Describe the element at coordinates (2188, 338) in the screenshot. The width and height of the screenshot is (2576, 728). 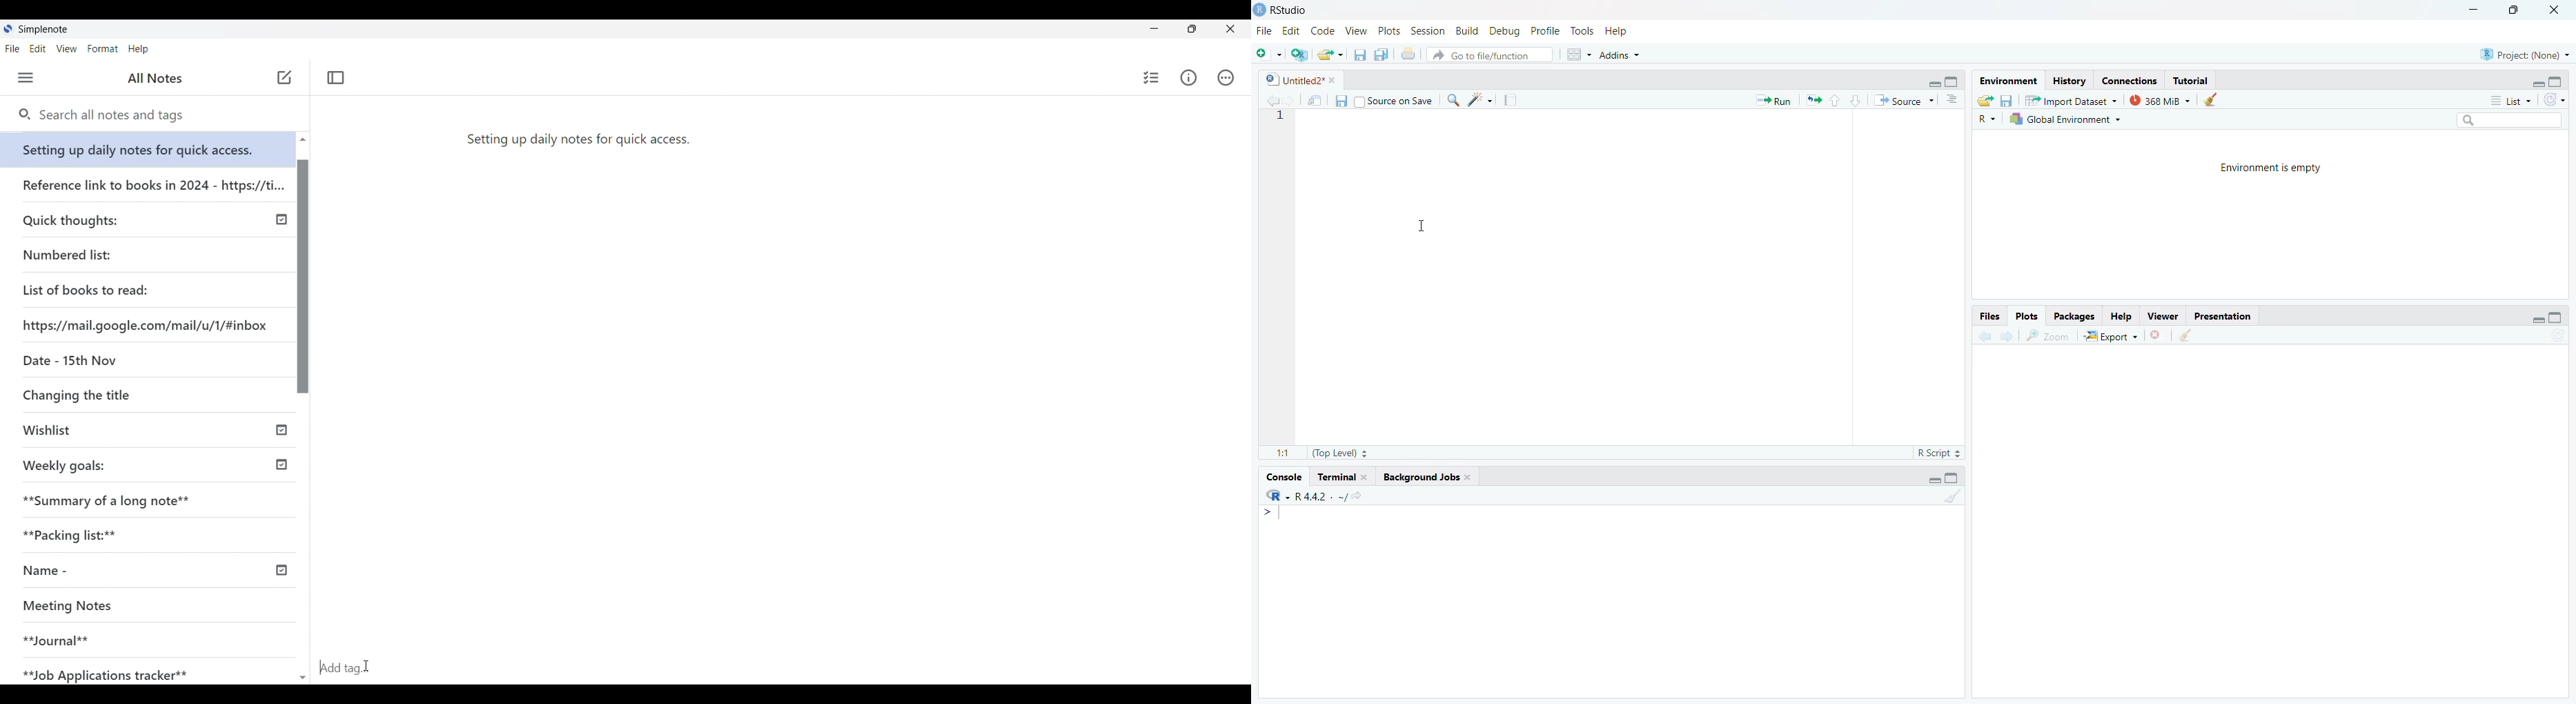
I see `clear` at that location.